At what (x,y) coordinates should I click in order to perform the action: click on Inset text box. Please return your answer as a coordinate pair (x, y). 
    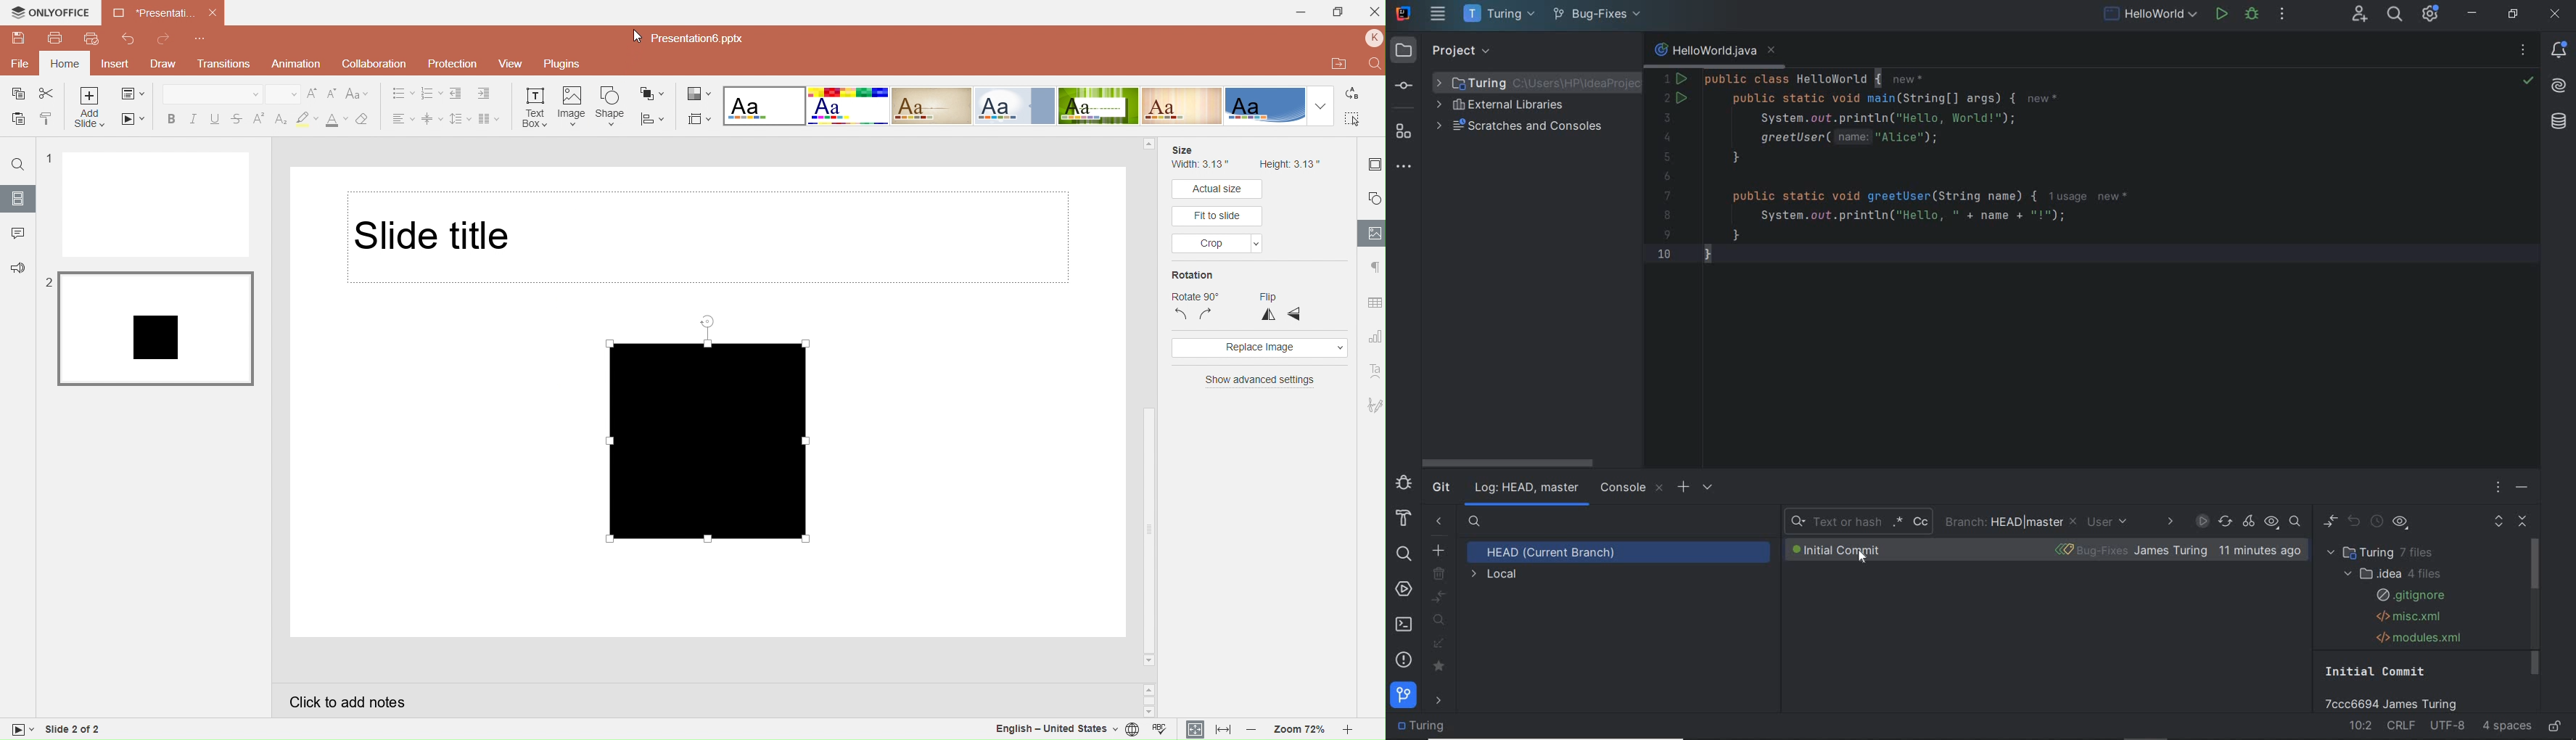
    Looking at the image, I should click on (534, 106).